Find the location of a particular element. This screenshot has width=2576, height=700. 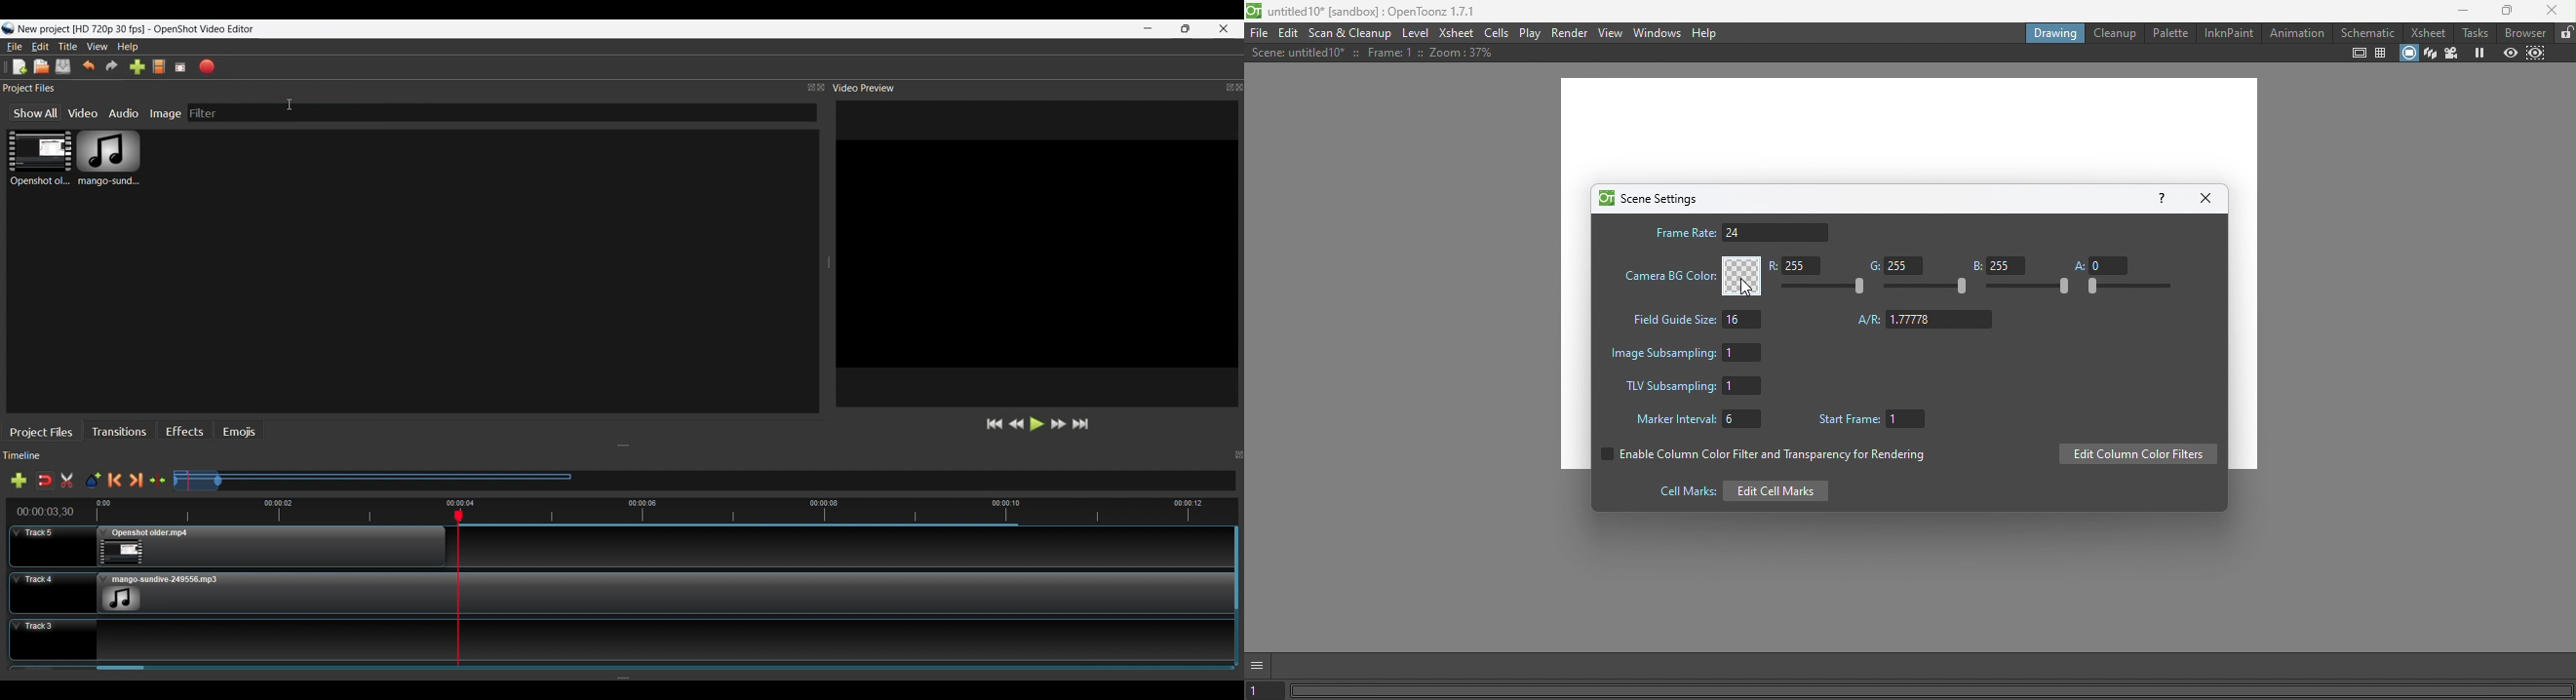

Preview Window is located at coordinates (1037, 255).